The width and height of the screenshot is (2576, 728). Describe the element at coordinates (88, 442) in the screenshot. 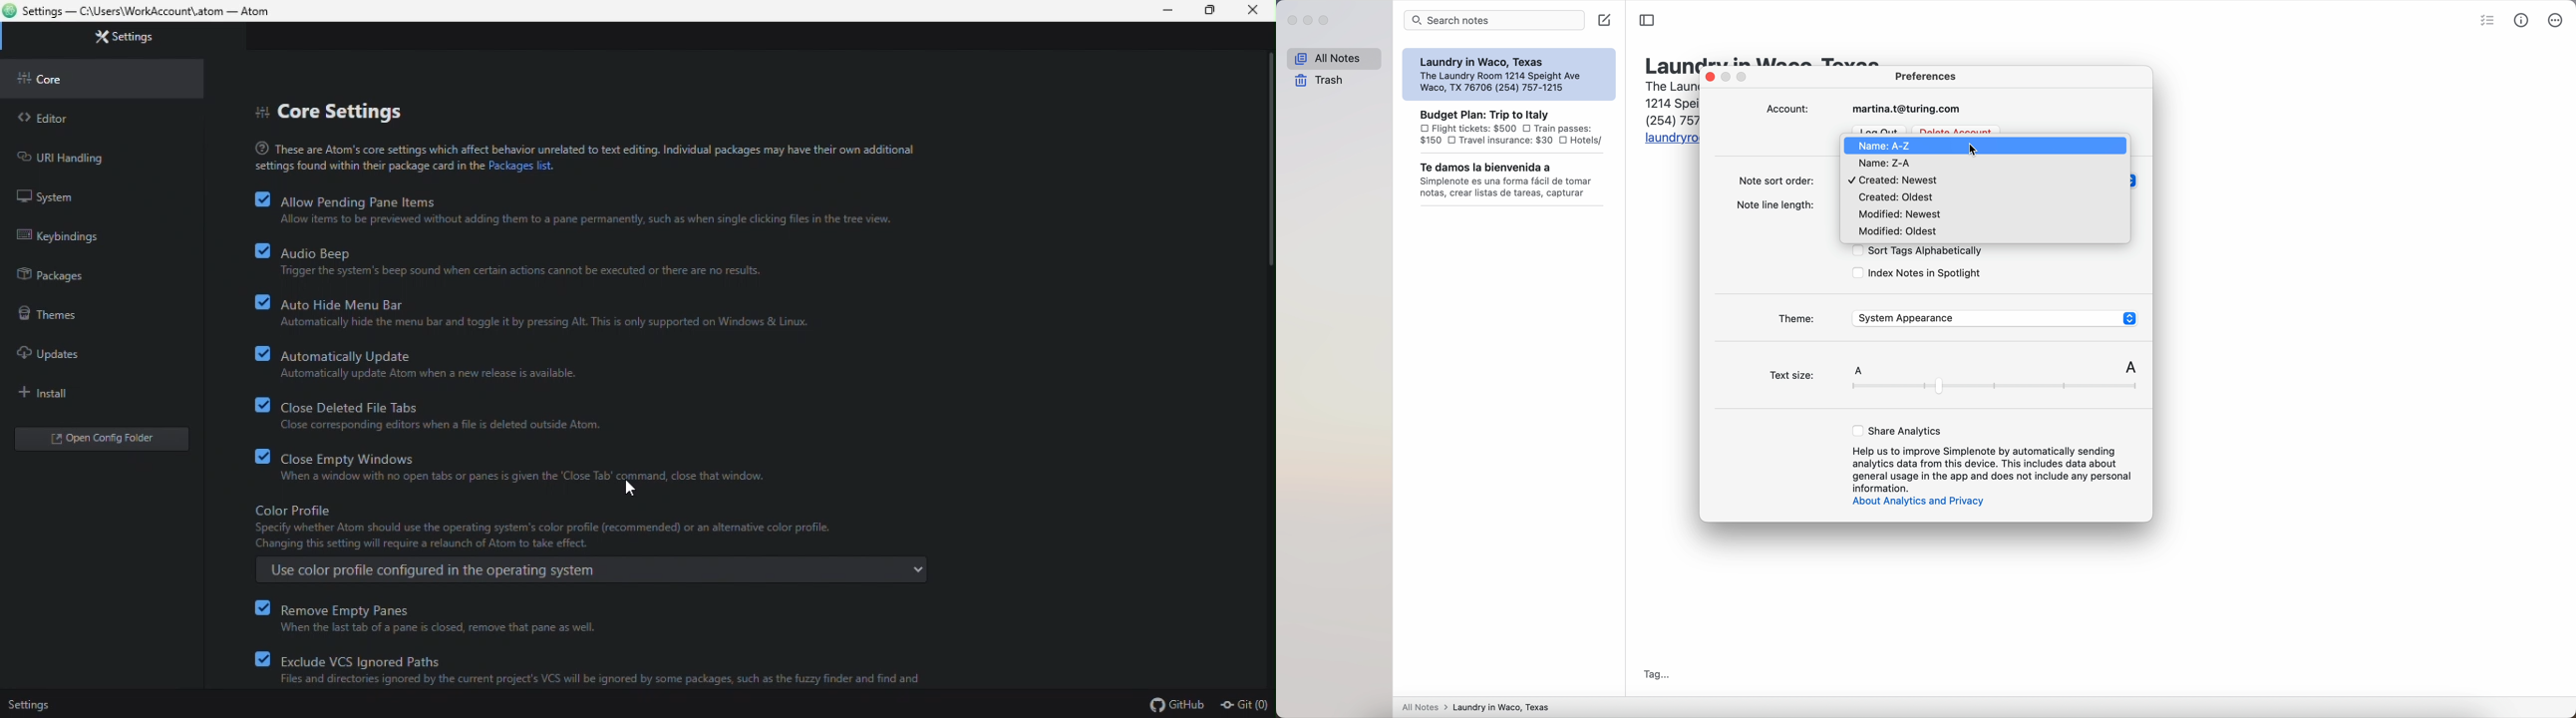

I see `open folder` at that location.